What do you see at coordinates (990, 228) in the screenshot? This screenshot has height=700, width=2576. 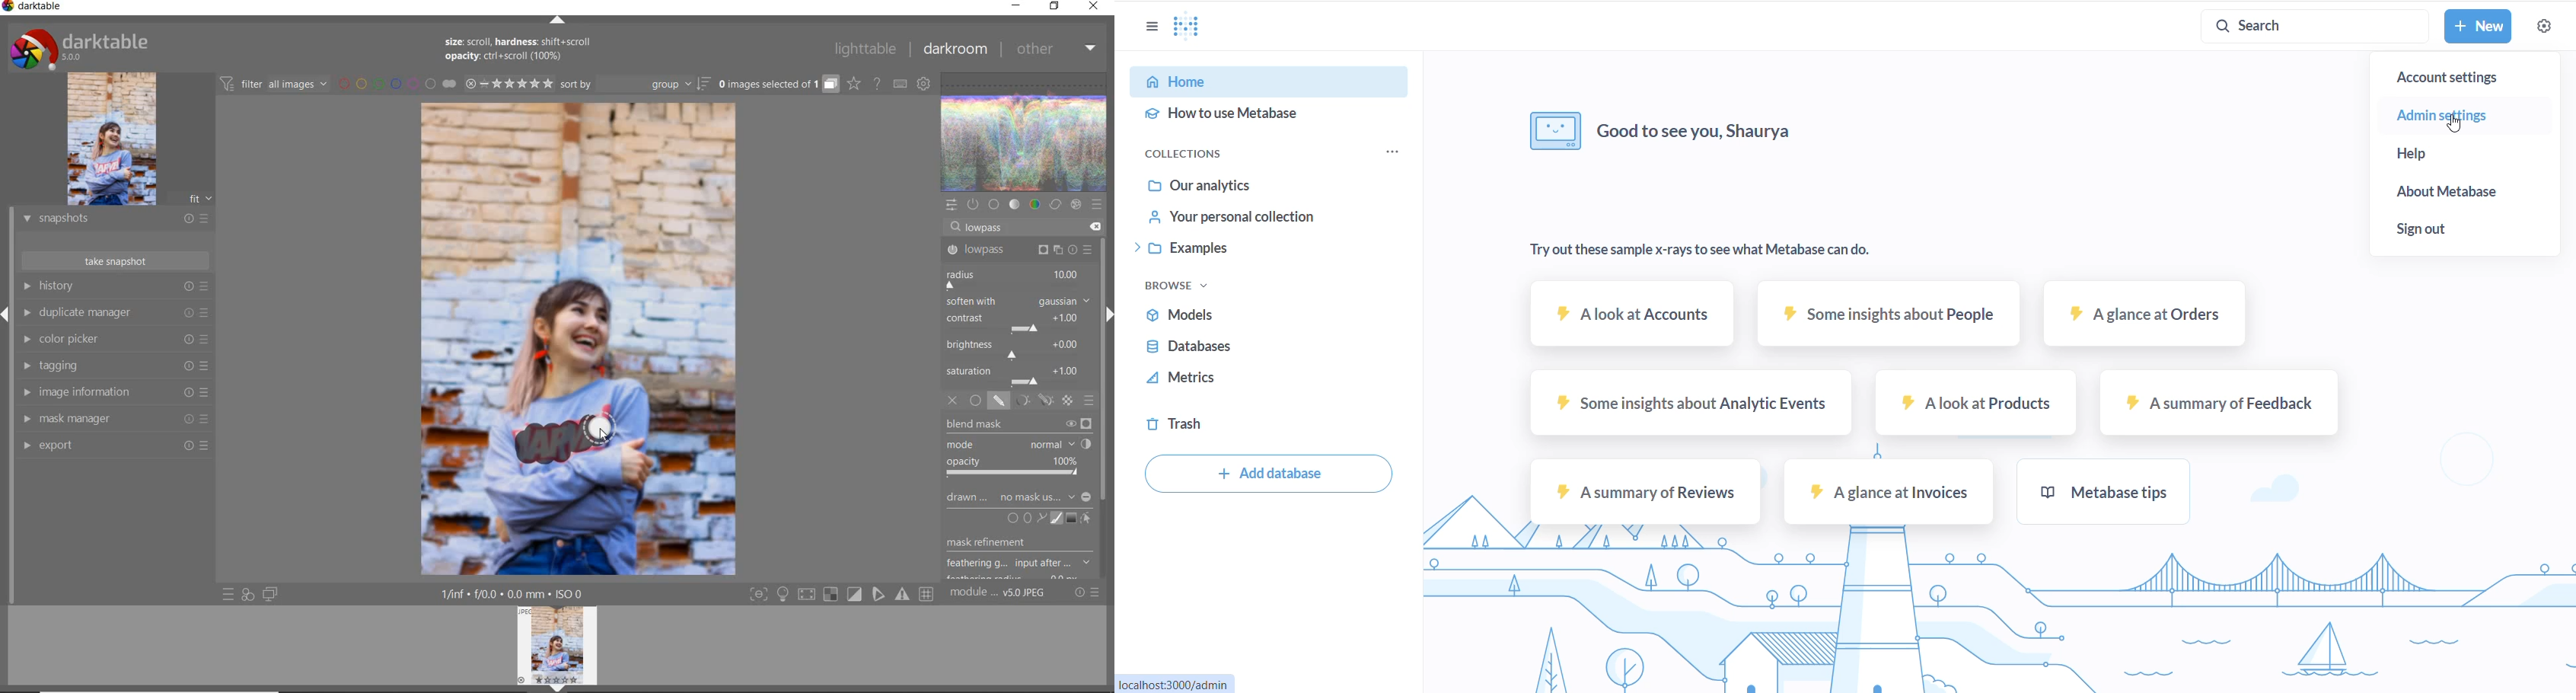 I see `lowpass` at bounding box center [990, 228].